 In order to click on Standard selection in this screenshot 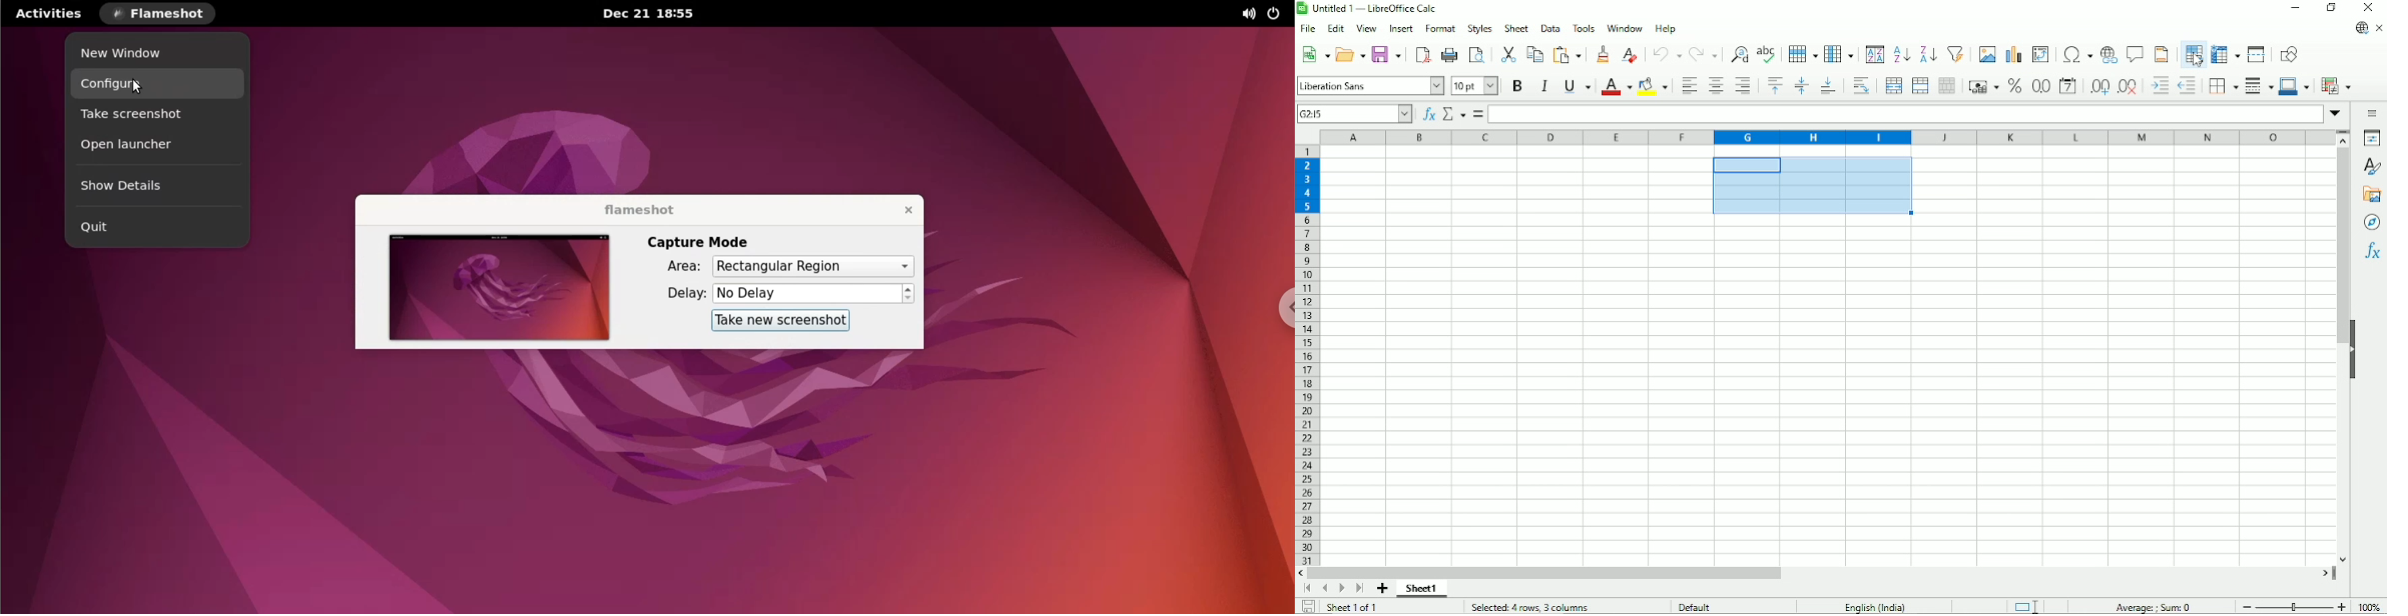, I will do `click(2027, 605)`.